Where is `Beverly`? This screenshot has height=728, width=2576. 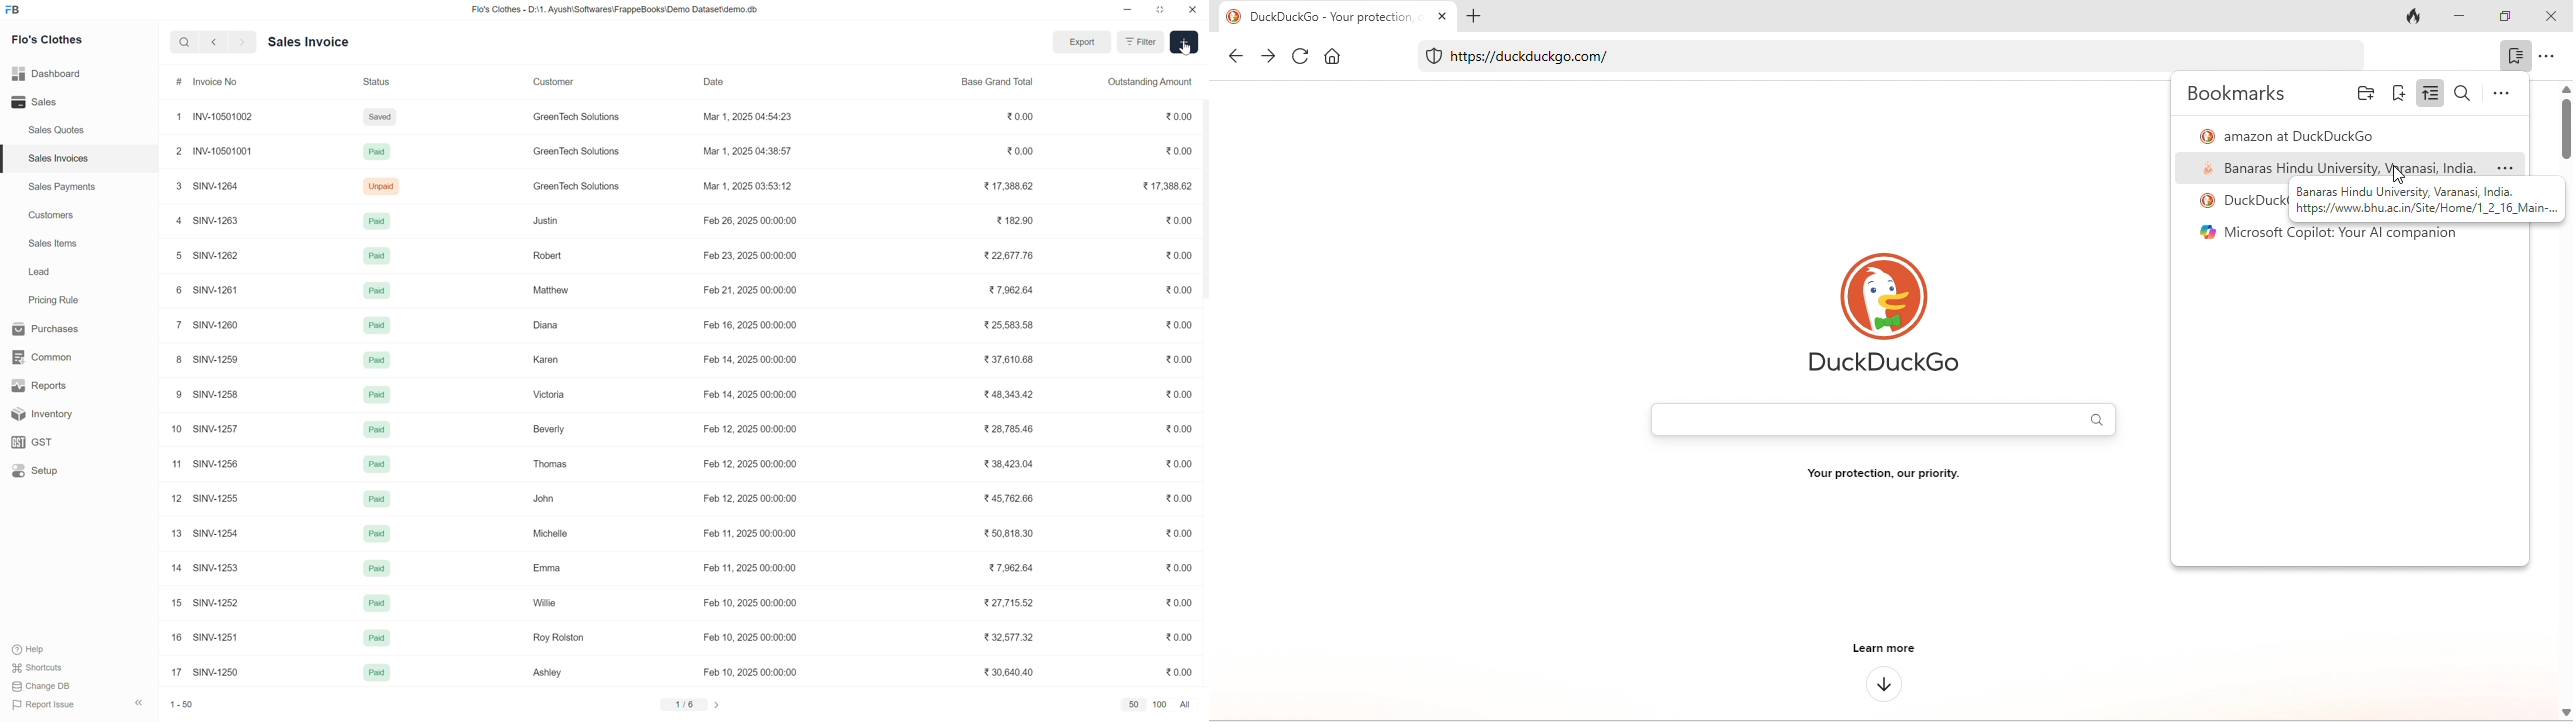
Beverly is located at coordinates (550, 429).